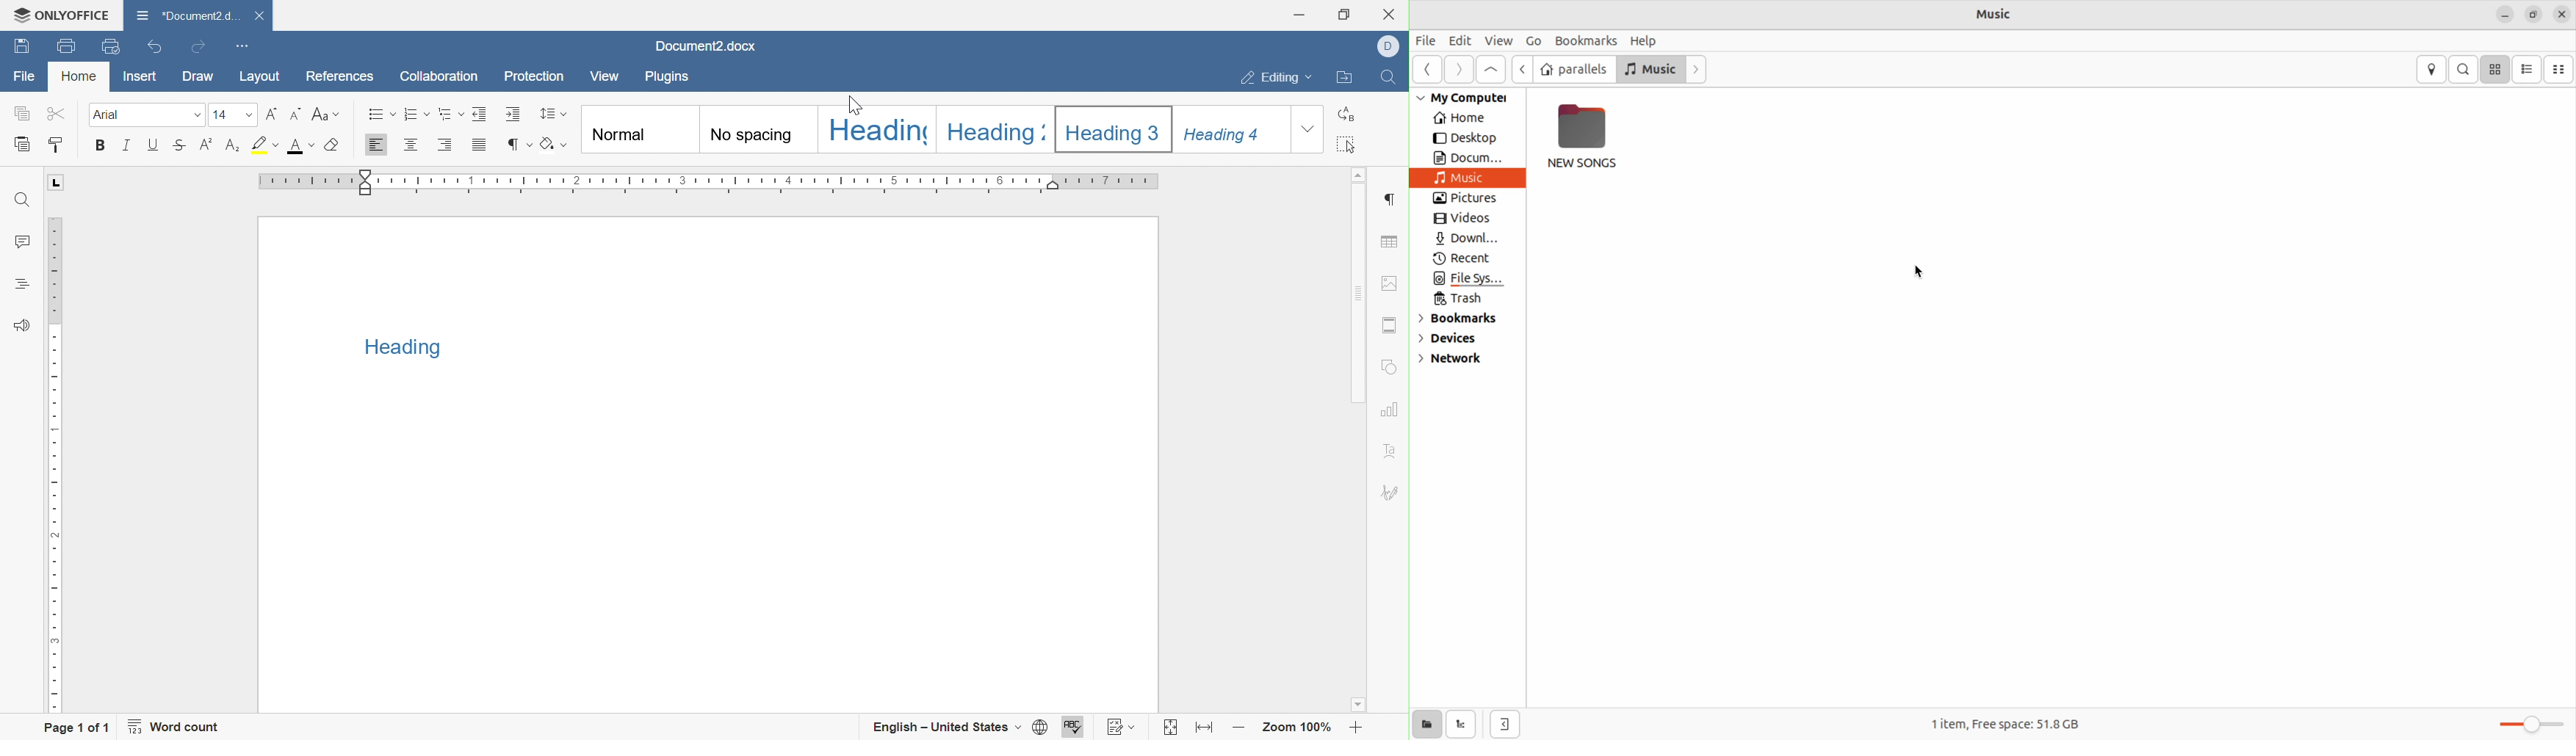 The image size is (2576, 756). What do you see at coordinates (1392, 241) in the screenshot?
I see `Table settings` at bounding box center [1392, 241].